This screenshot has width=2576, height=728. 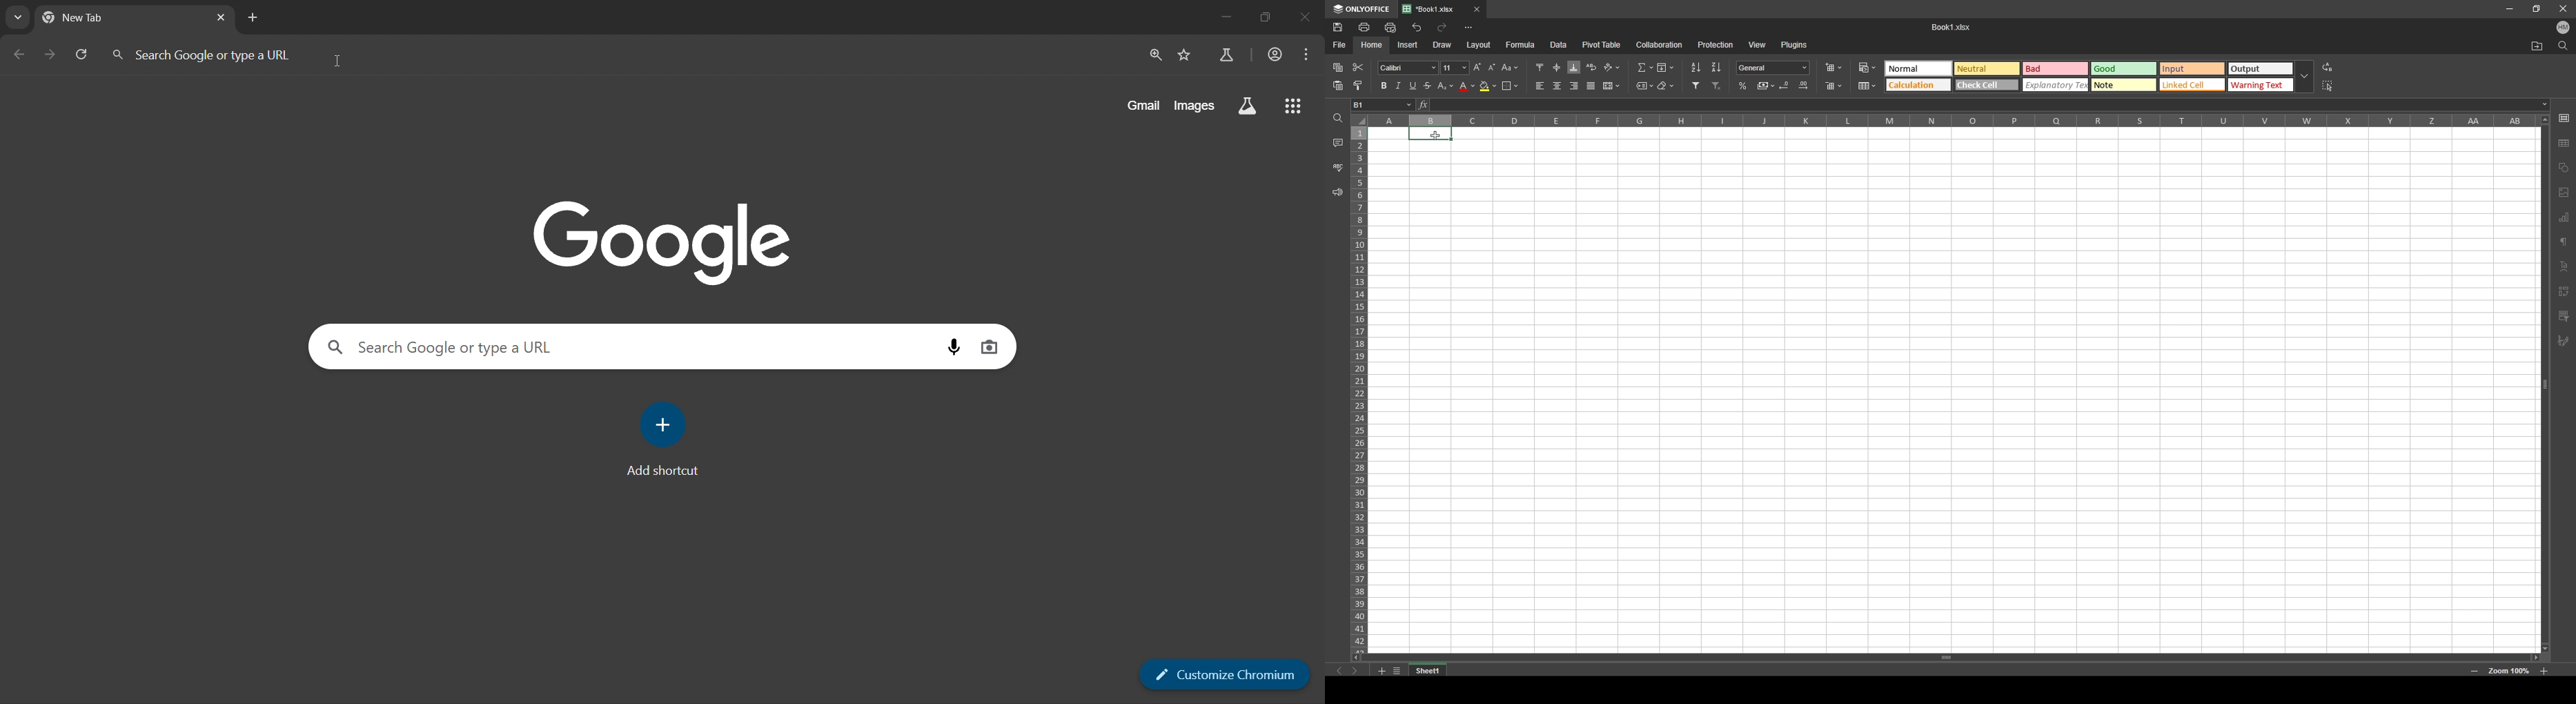 I want to click on add shortcut, so click(x=661, y=439).